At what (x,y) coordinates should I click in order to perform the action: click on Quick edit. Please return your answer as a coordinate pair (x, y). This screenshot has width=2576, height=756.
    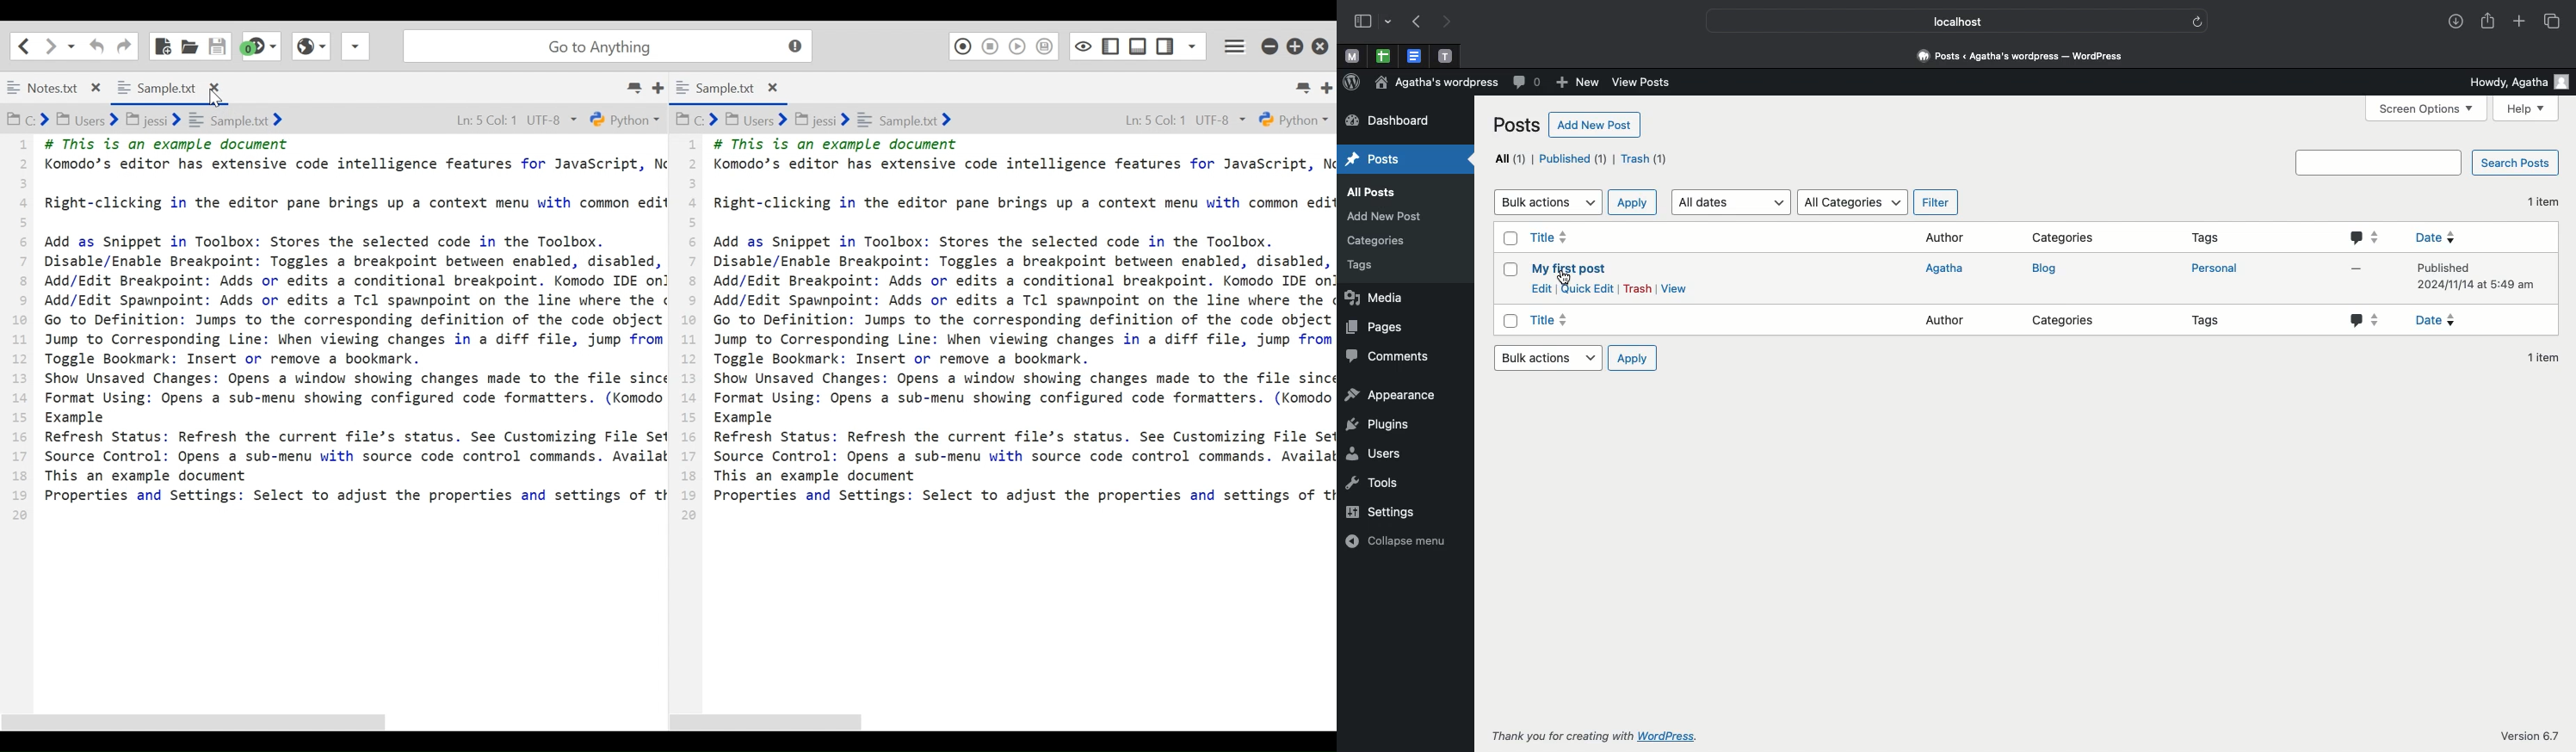
    Looking at the image, I should click on (1586, 288).